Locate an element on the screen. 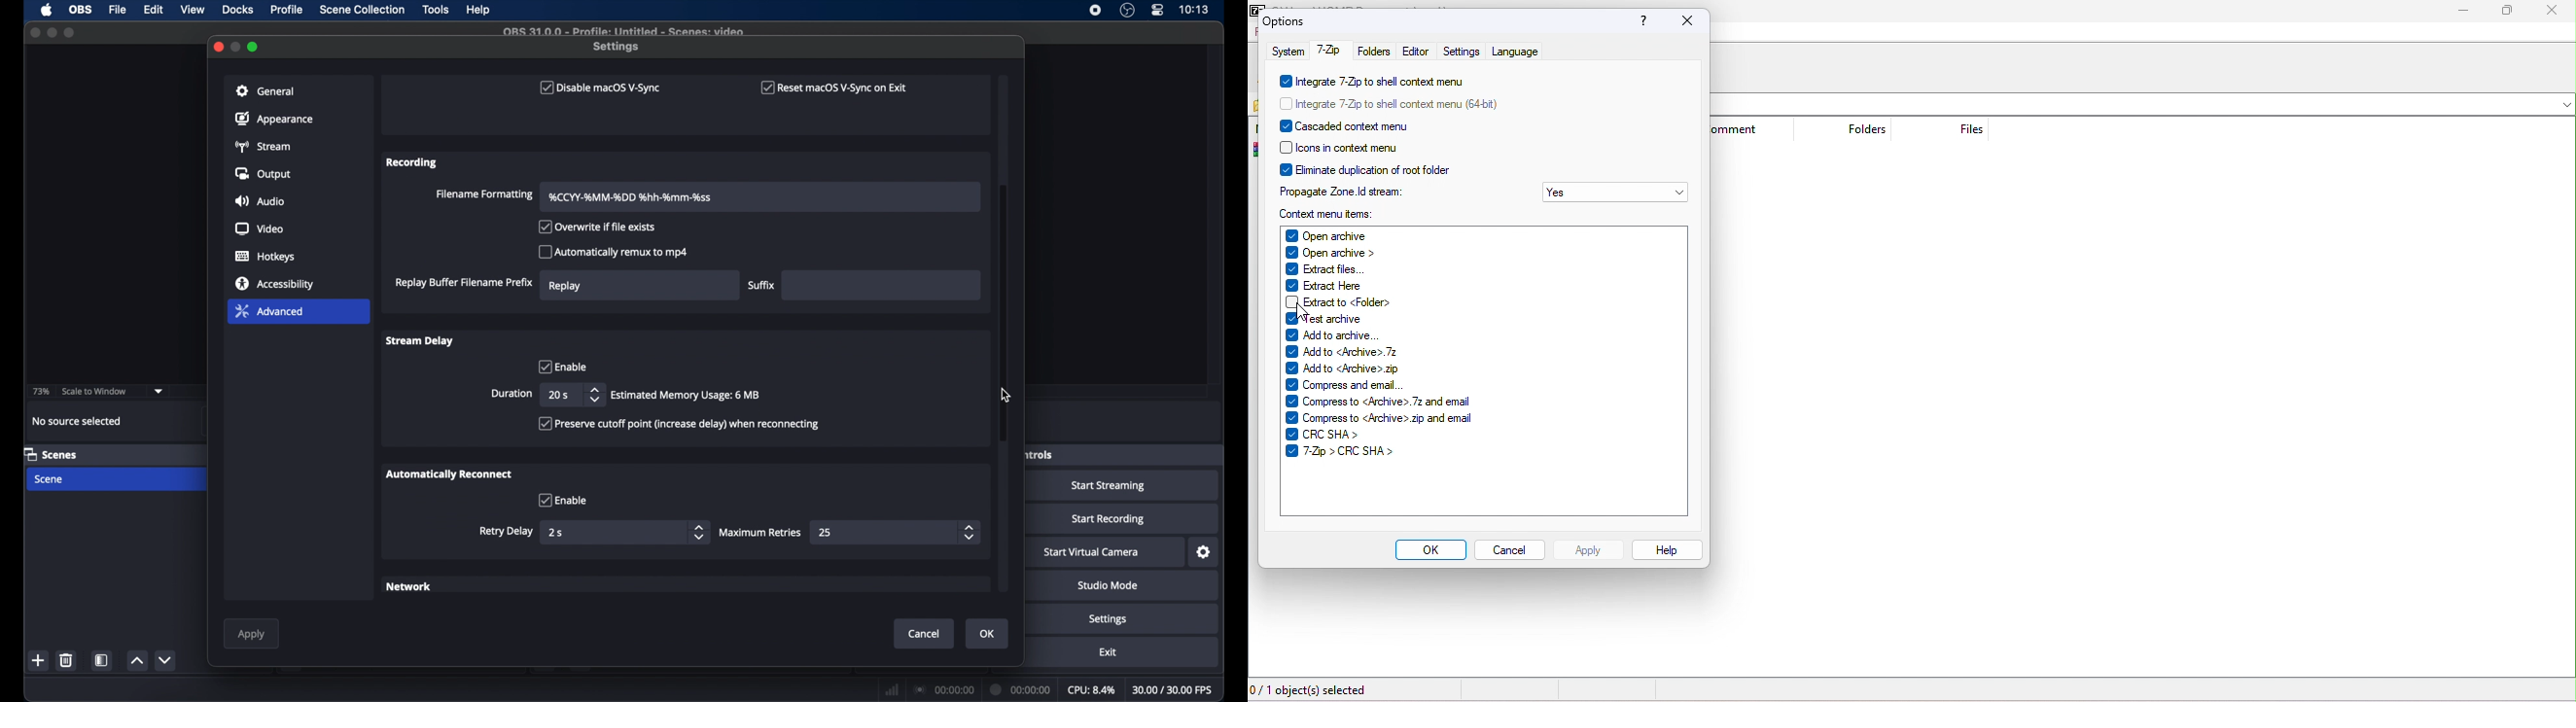  scenes is located at coordinates (51, 454).